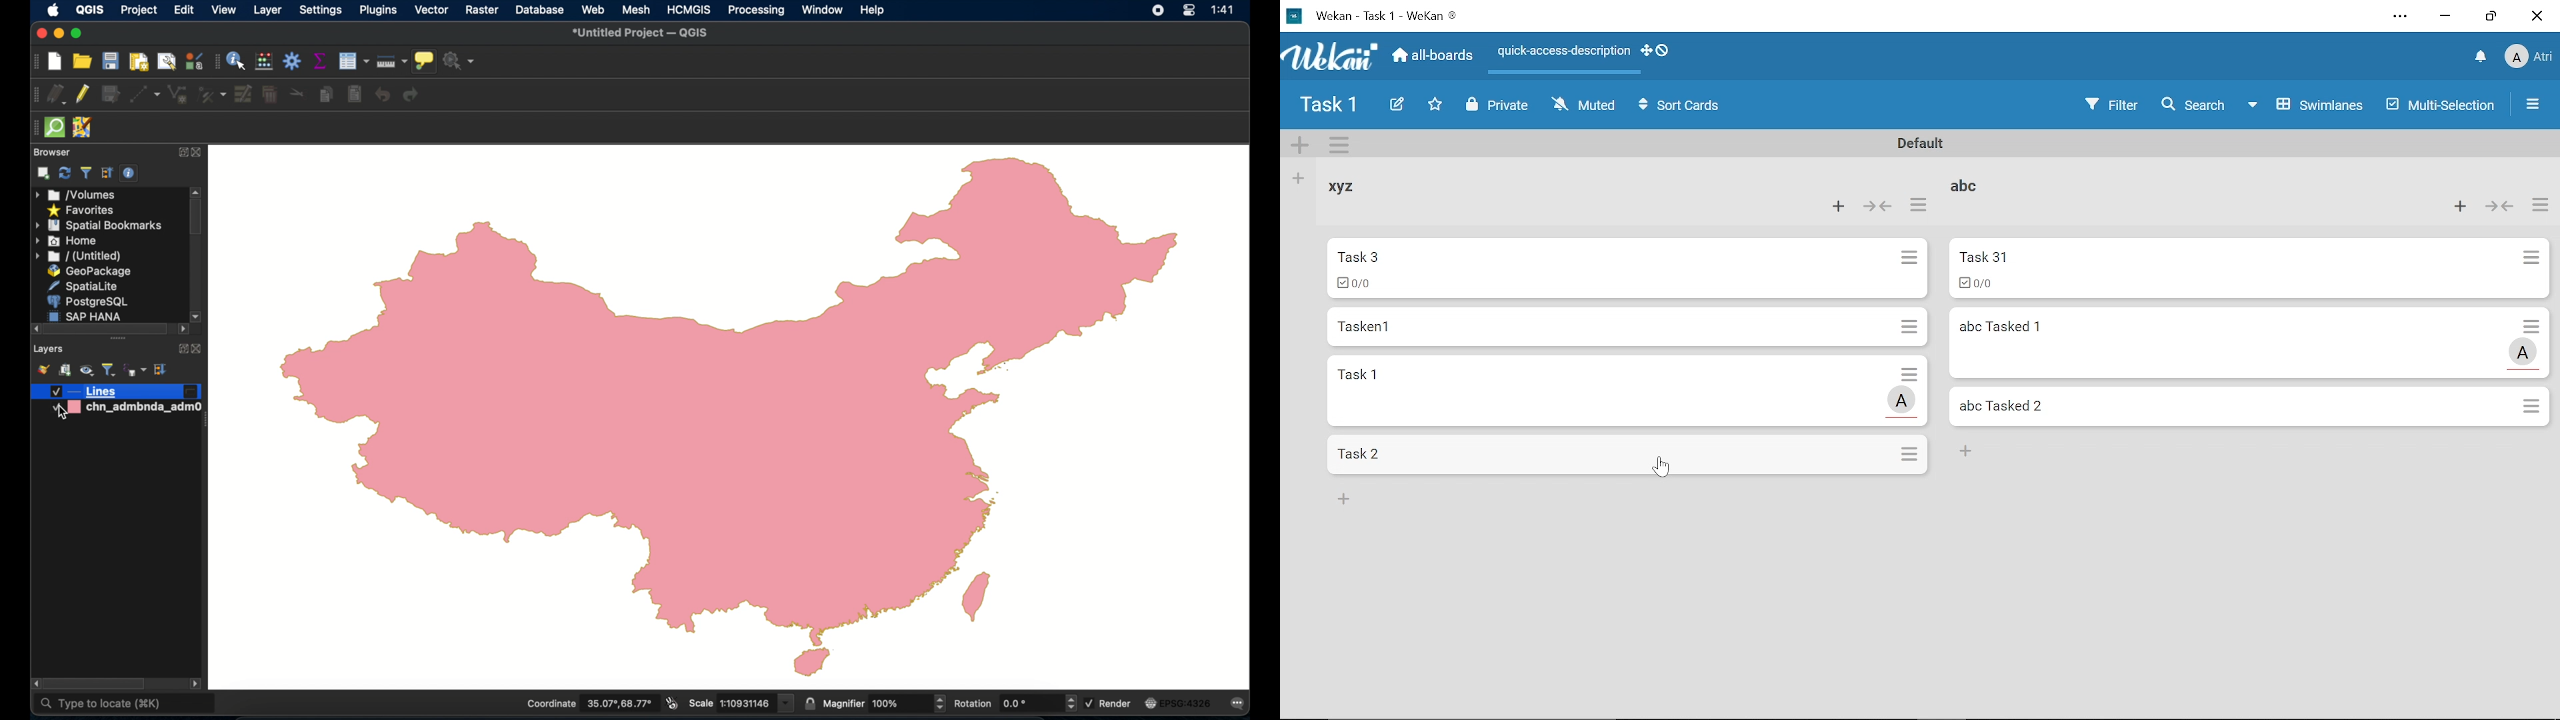 This screenshot has width=2576, height=728. Describe the element at coordinates (182, 331) in the screenshot. I see `scrol lleft arrow` at that location.